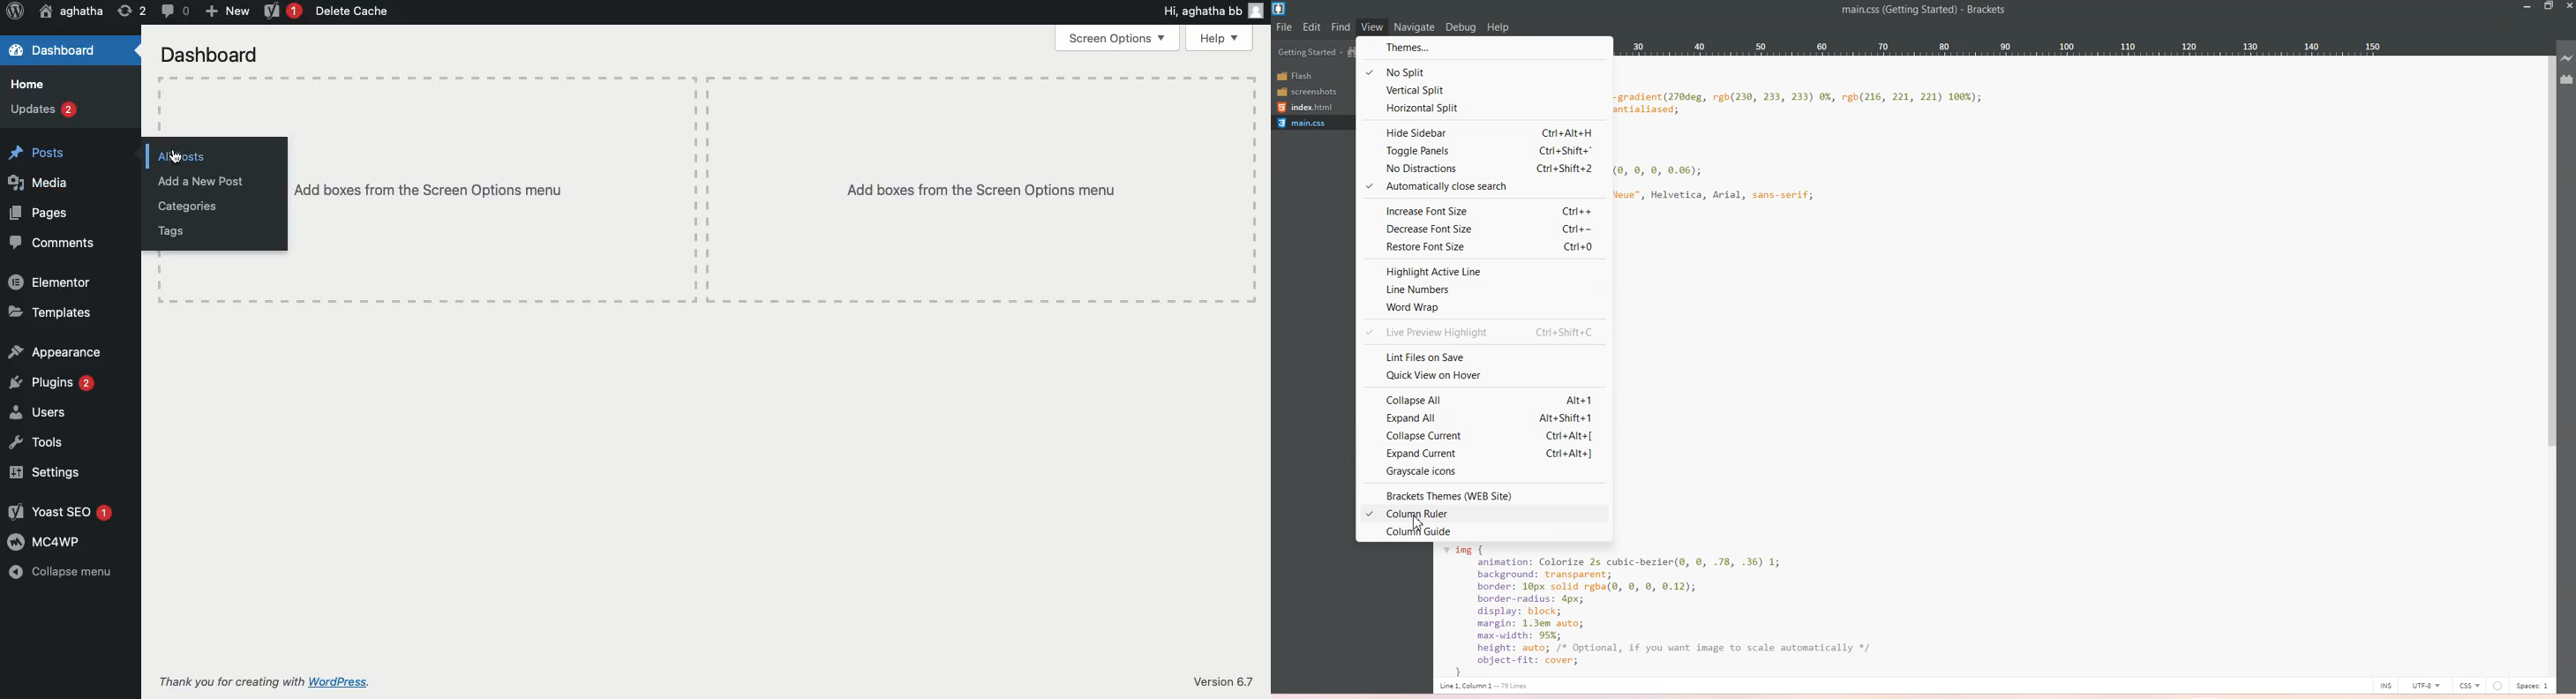 Image resolution: width=2576 pixels, height=700 pixels. What do you see at coordinates (52, 282) in the screenshot?
I see `Elementor` at bounding box center [52, 282].